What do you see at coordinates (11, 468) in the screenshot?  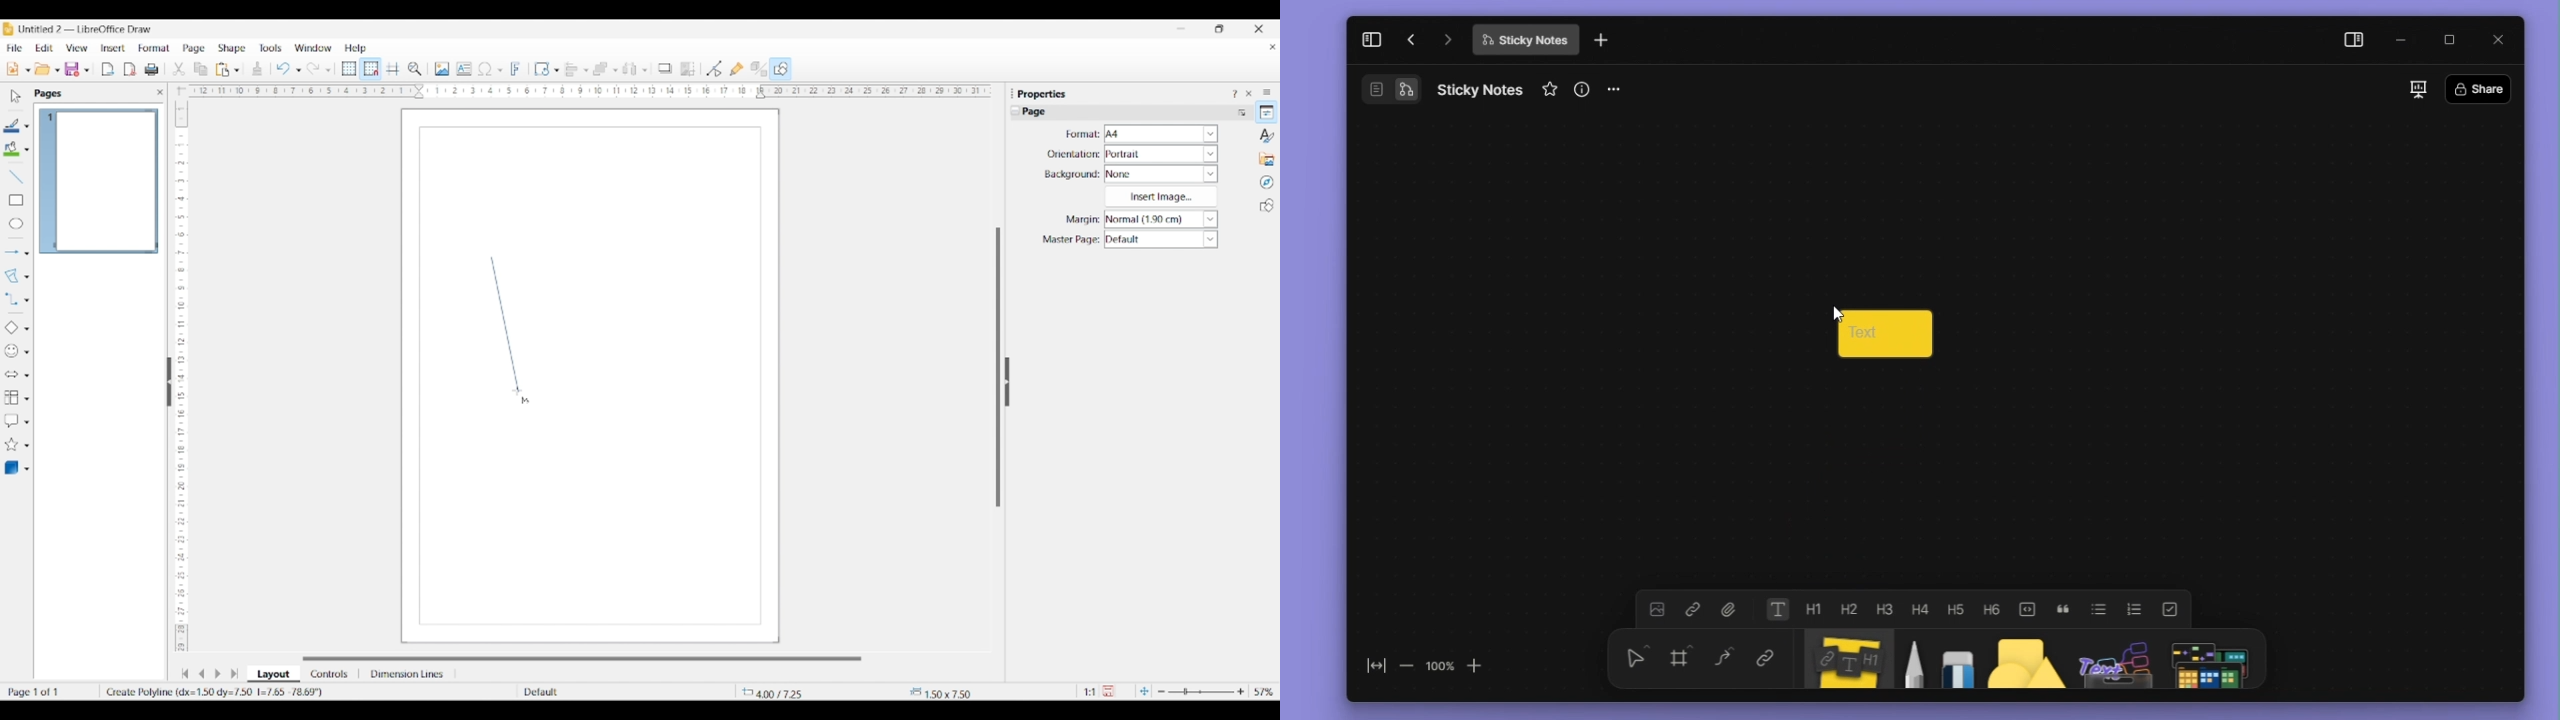 I see `Selected 3D object` at bounding box center [11, 468].